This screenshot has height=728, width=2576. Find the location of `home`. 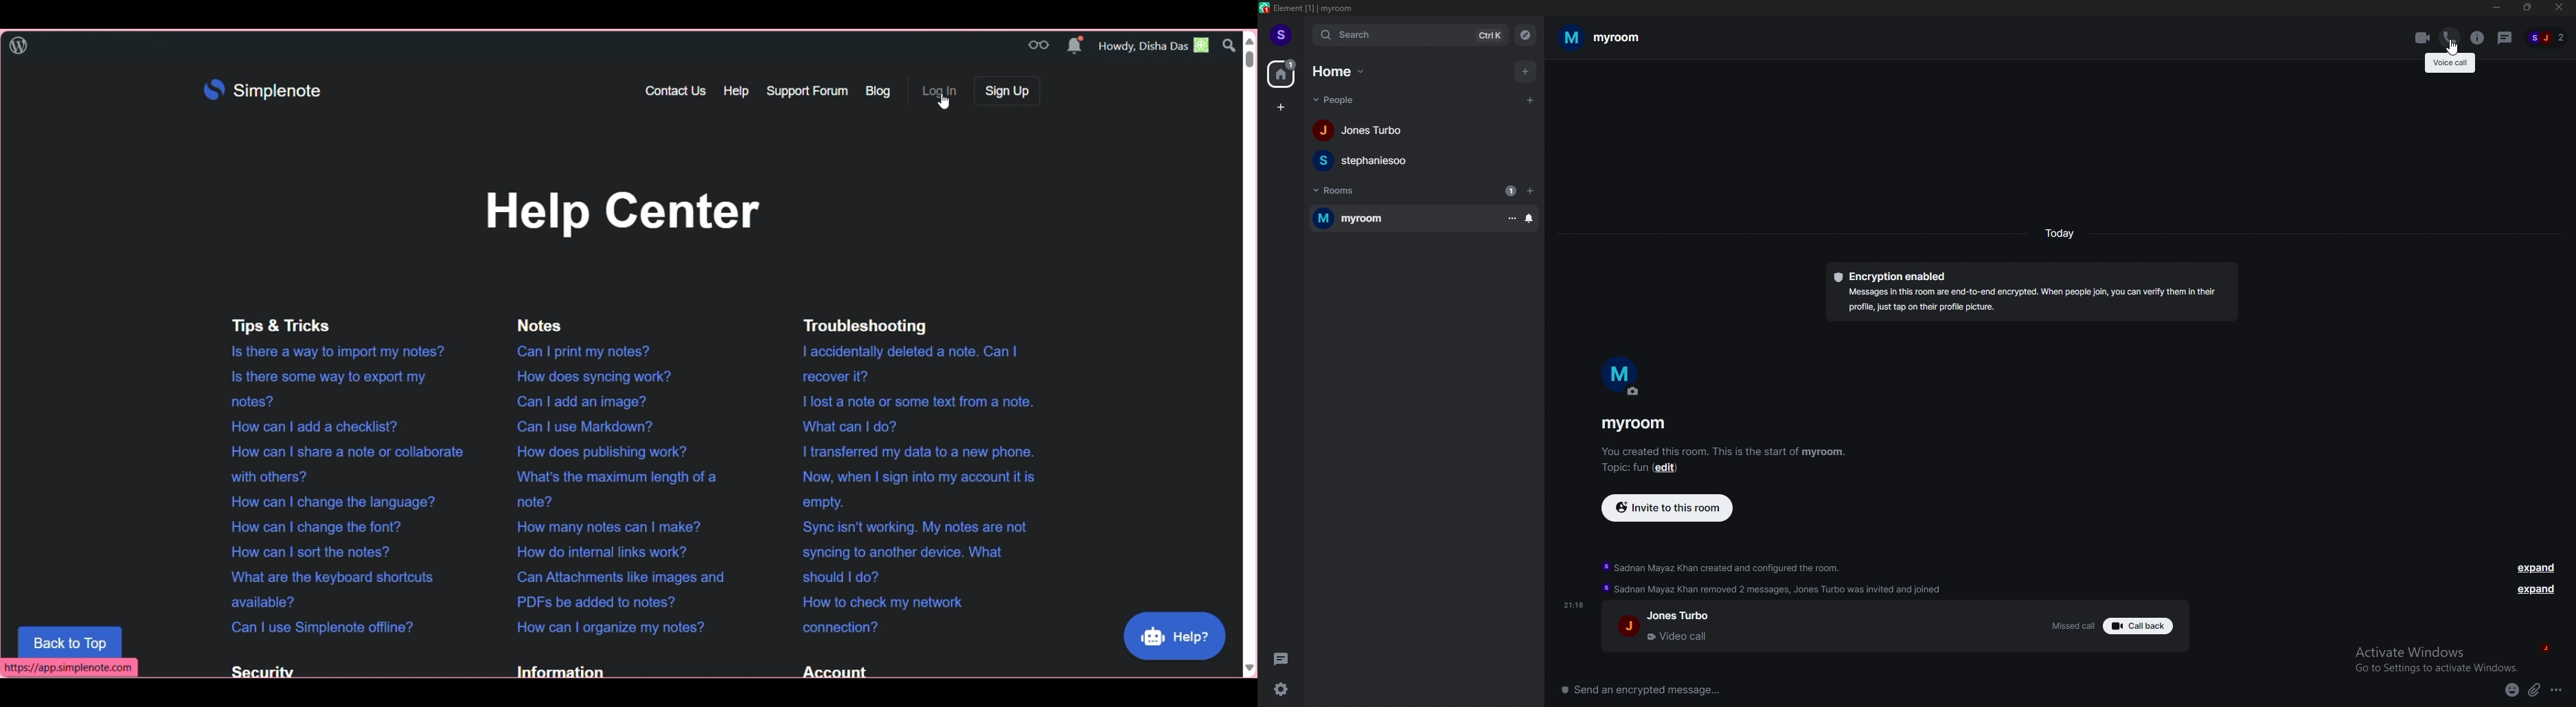

home is located at coordinates (1343, 71).